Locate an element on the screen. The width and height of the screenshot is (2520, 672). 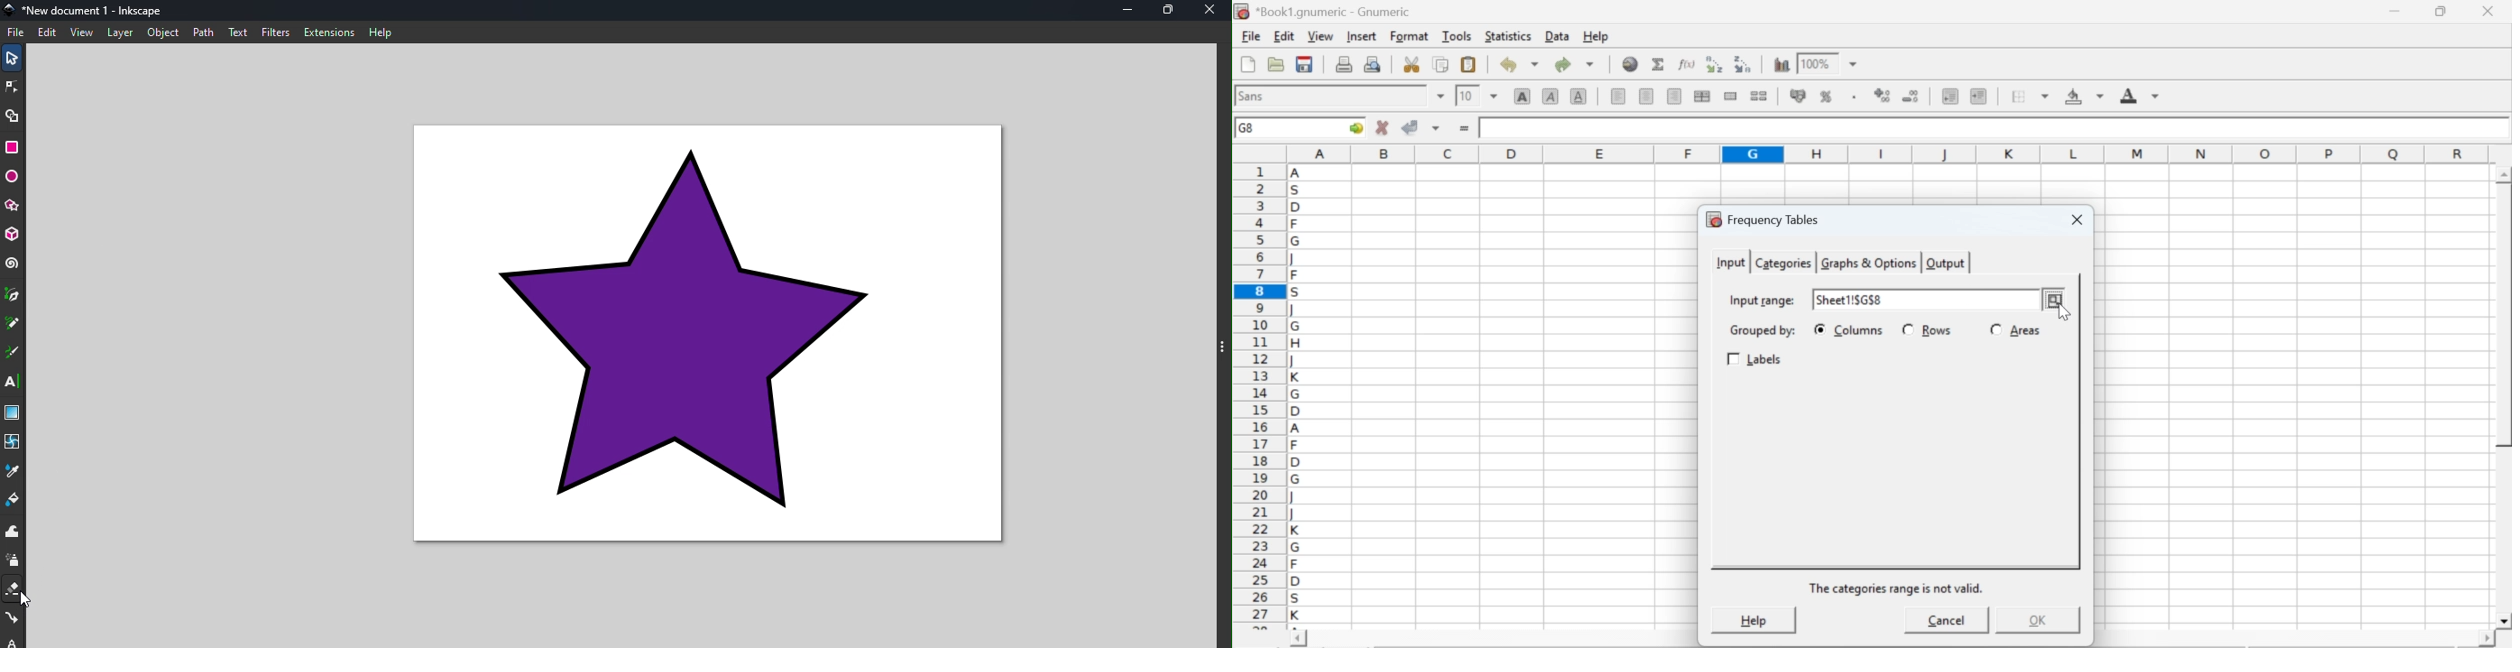
more is located at coordinates (2054, 301).